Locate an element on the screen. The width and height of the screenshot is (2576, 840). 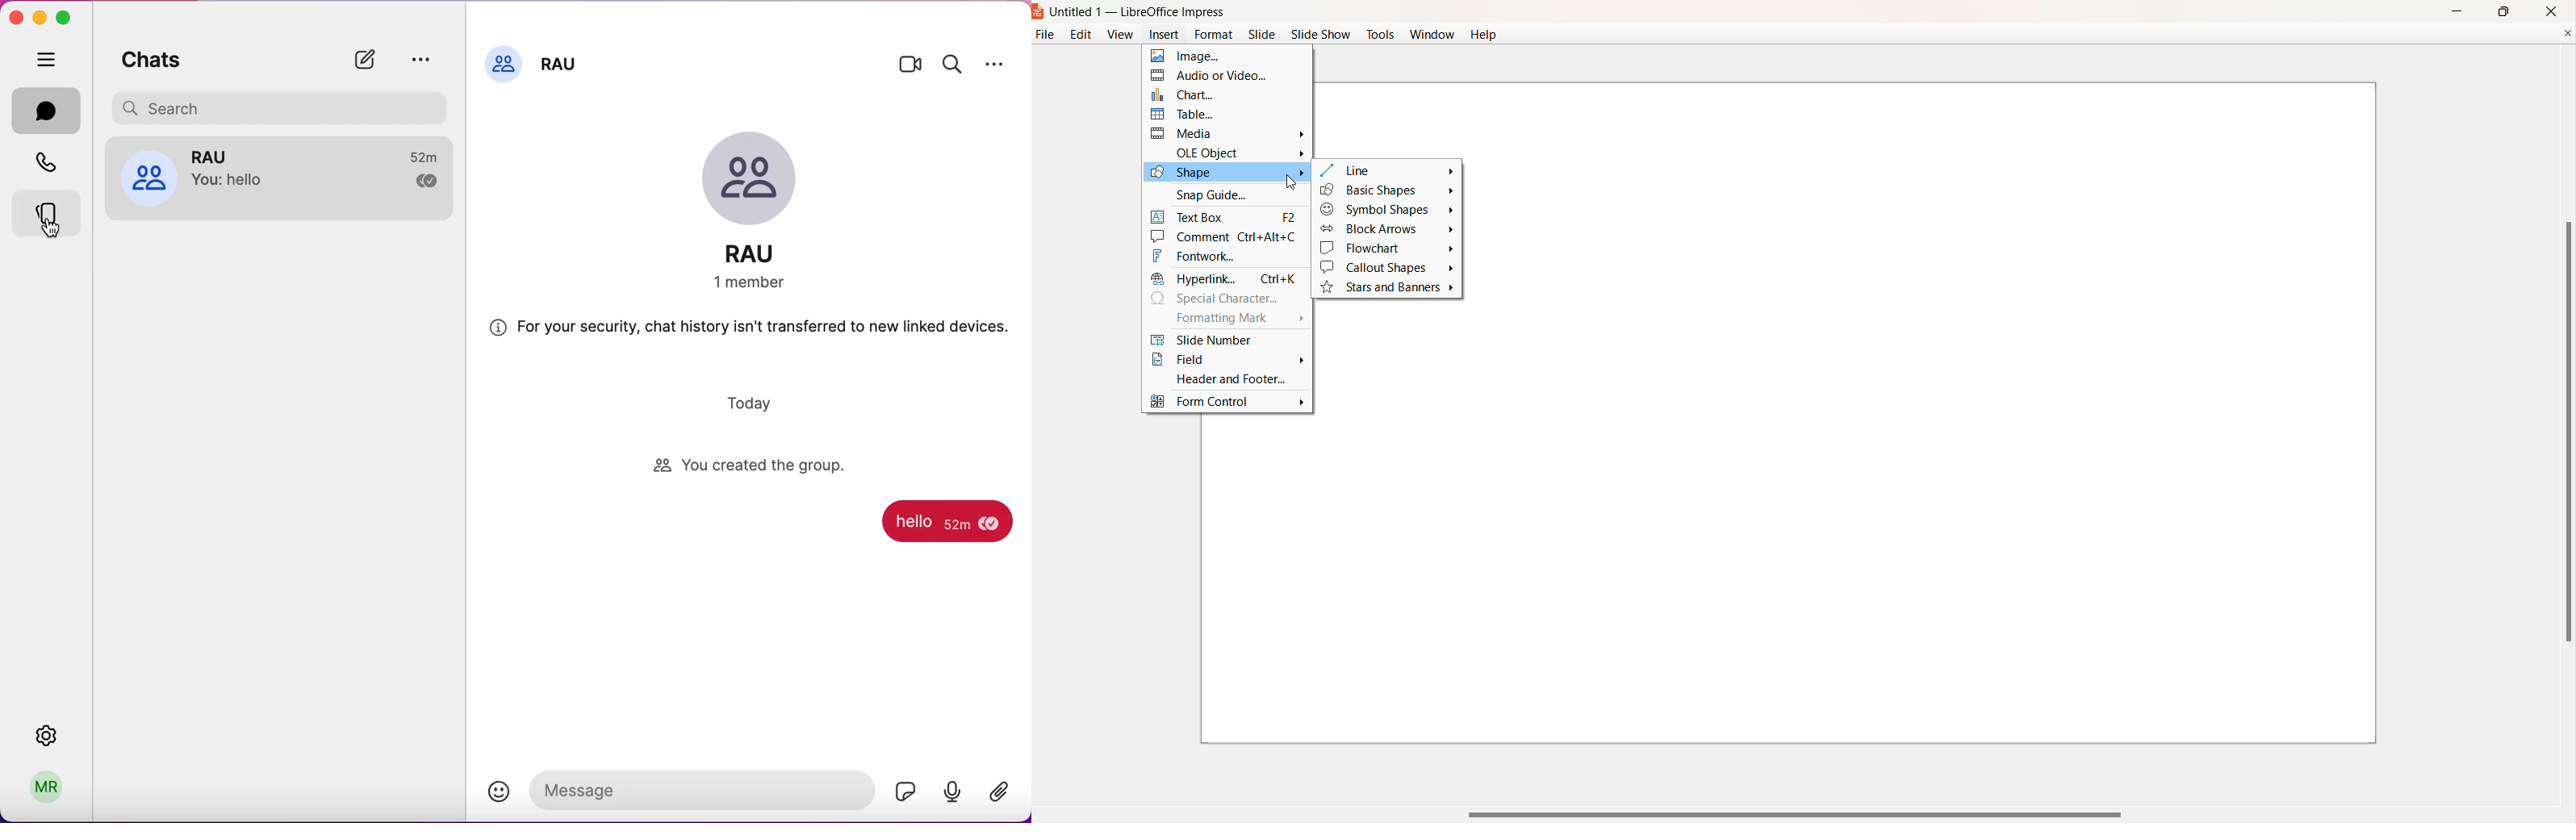
Formatting Mark is located at coordinates (1236, 320).